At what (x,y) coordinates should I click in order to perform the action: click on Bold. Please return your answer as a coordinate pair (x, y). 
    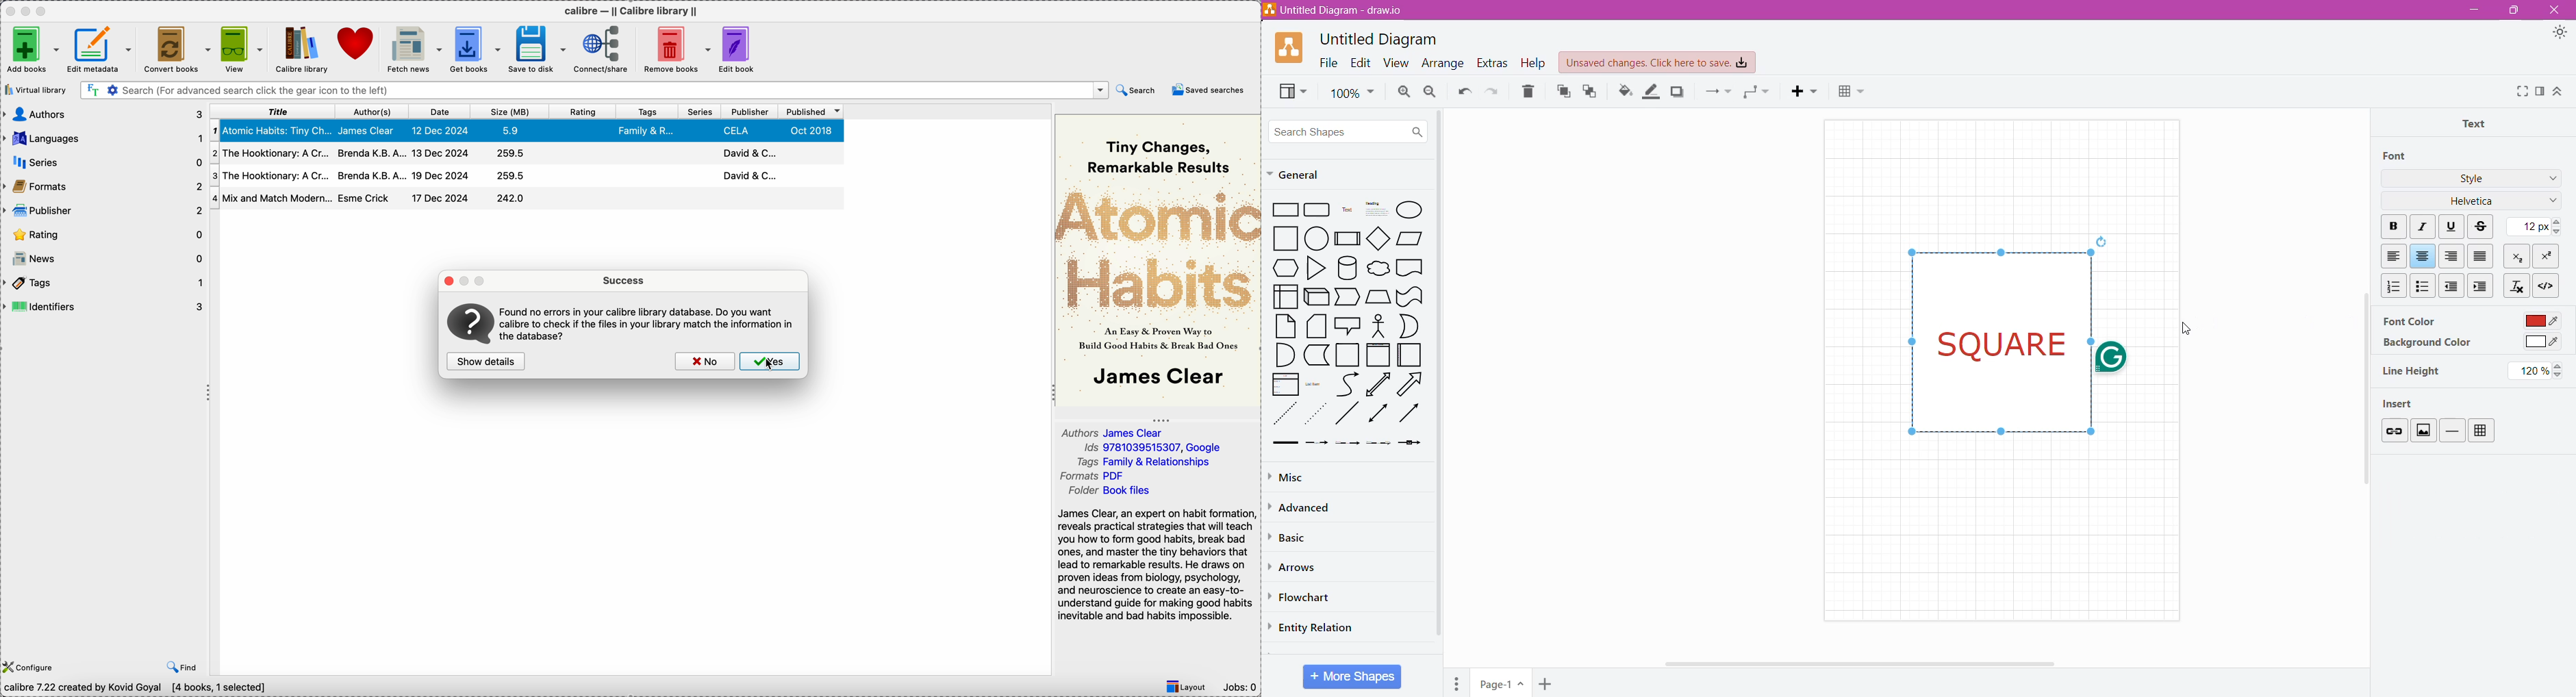
    Looking at the image, I should click on (2393, 227).